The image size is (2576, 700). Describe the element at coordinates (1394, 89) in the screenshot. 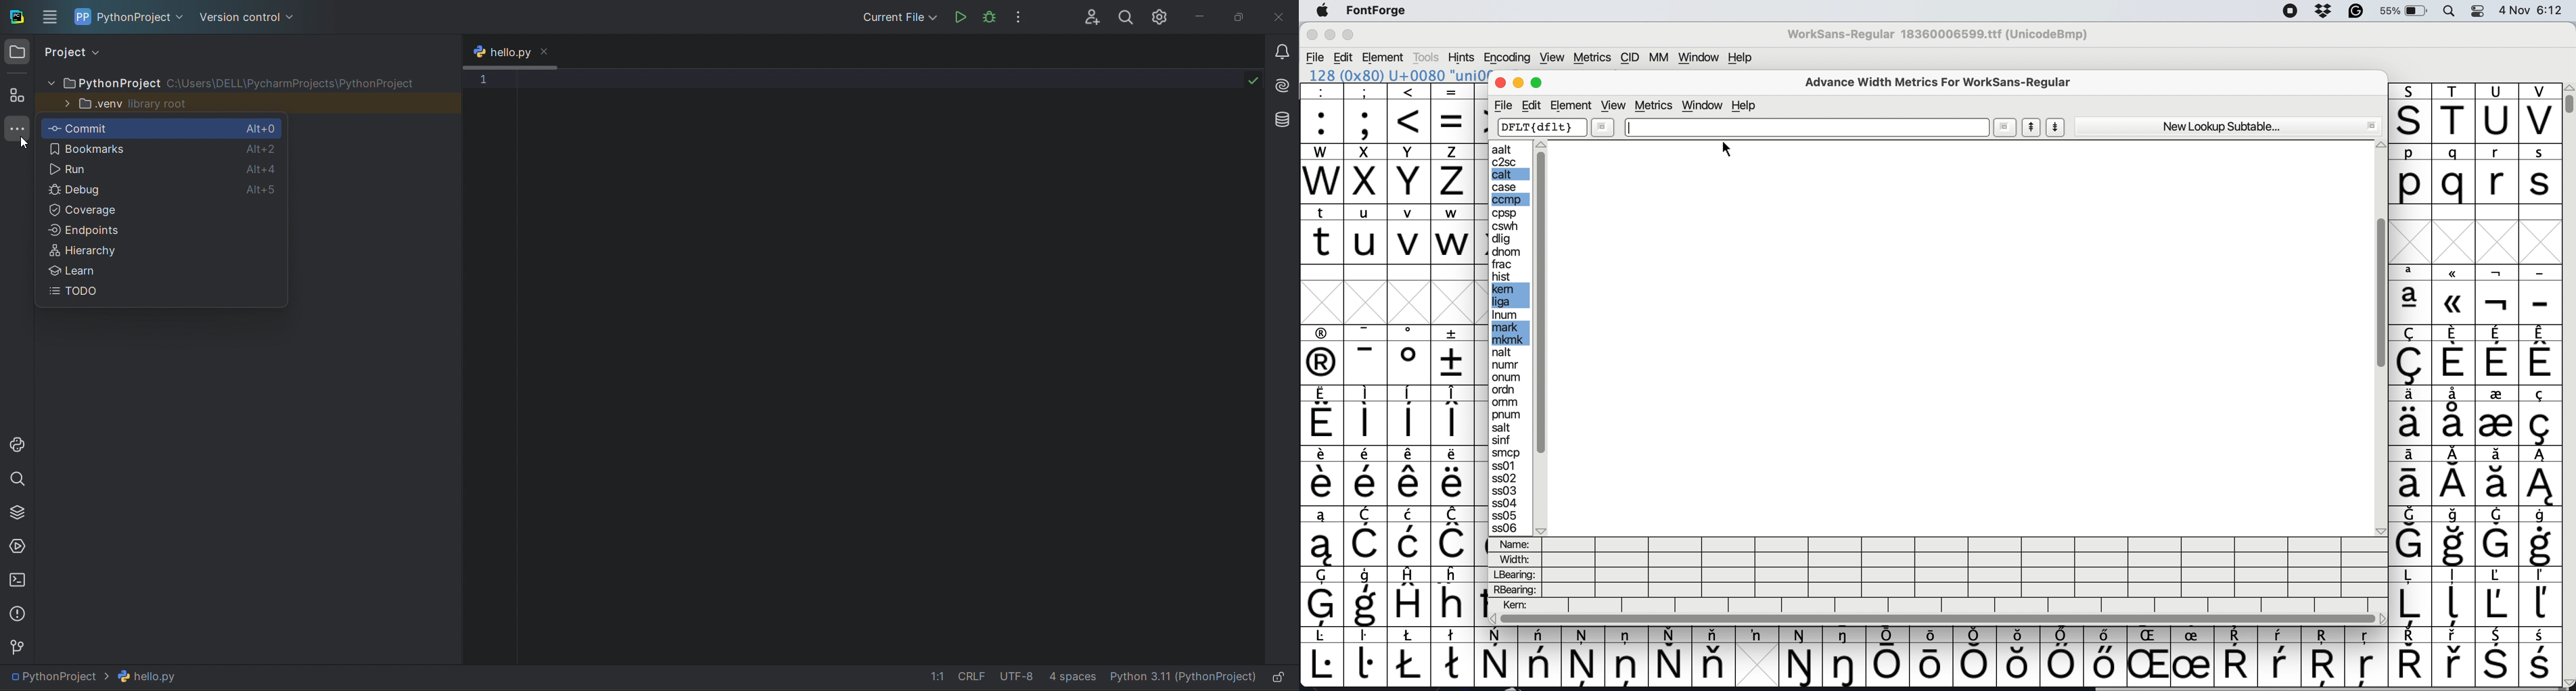

I see `special characters` at that location.